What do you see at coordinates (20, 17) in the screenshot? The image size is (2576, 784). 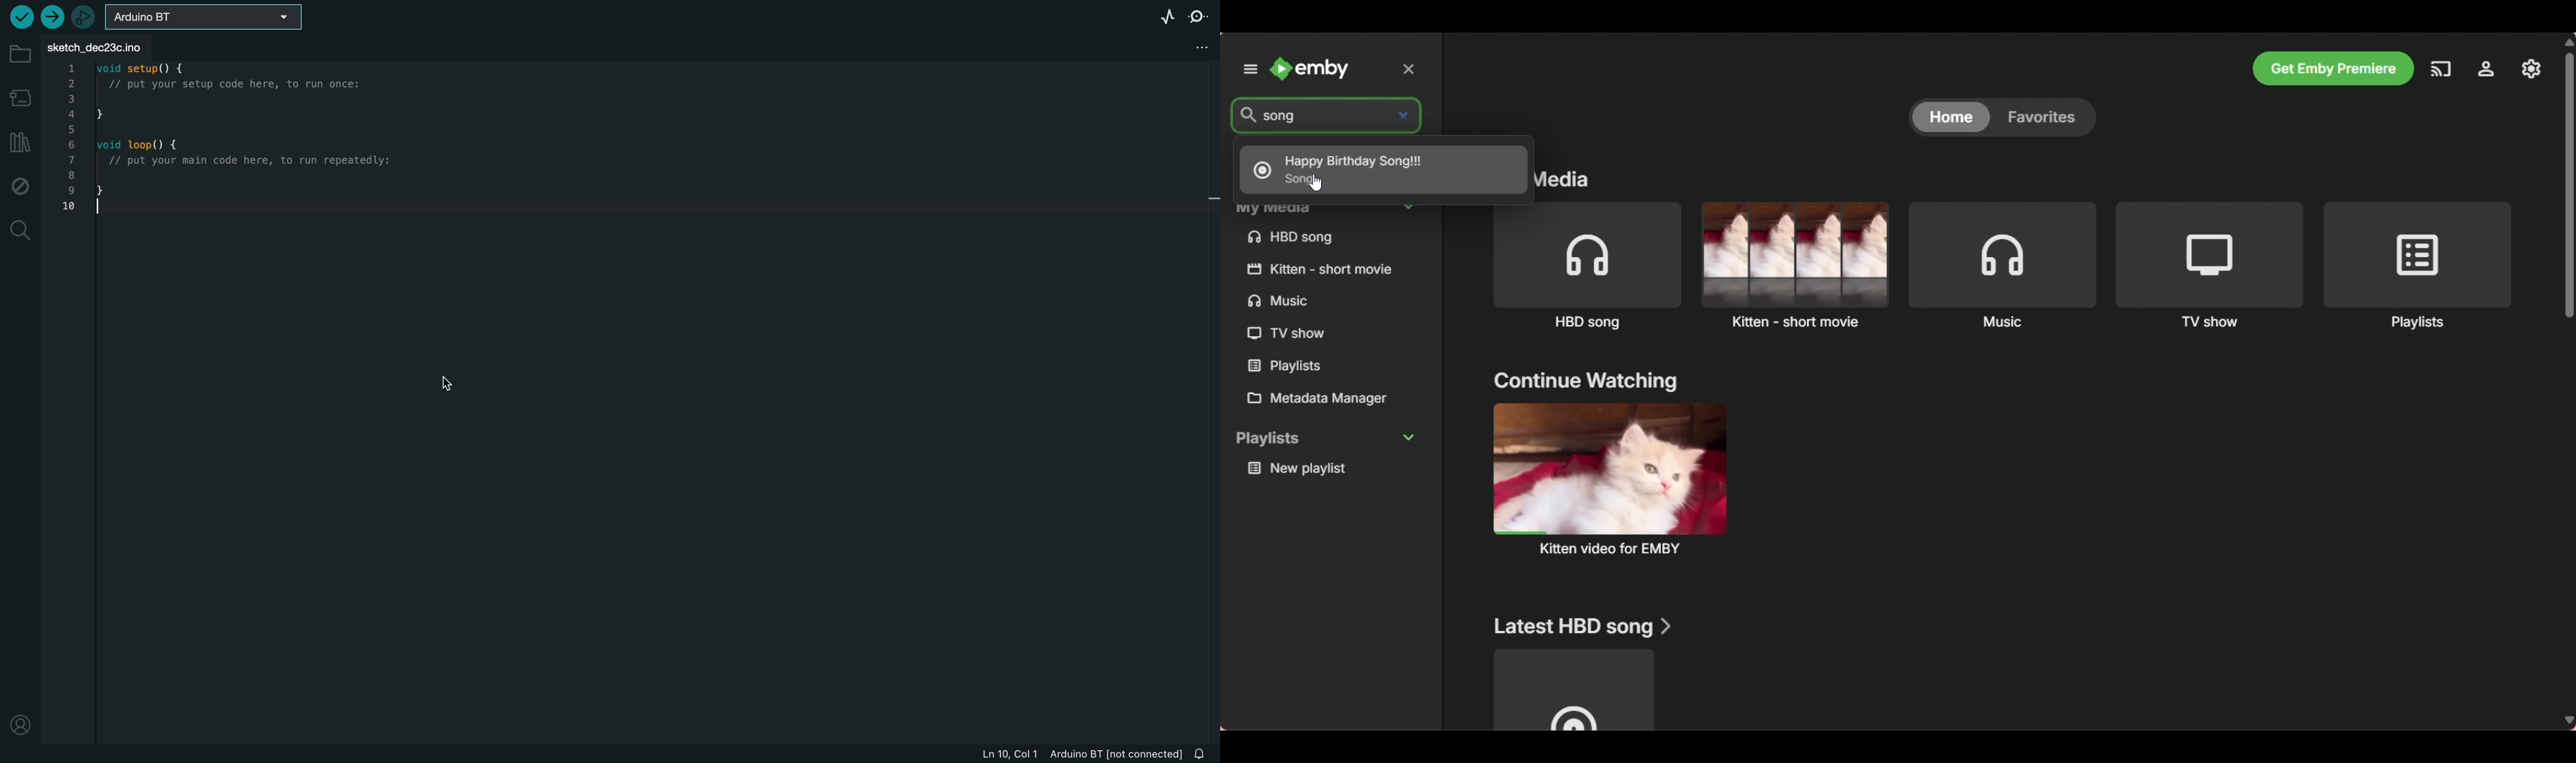 I see `verify` at bounding box center [20, 17].